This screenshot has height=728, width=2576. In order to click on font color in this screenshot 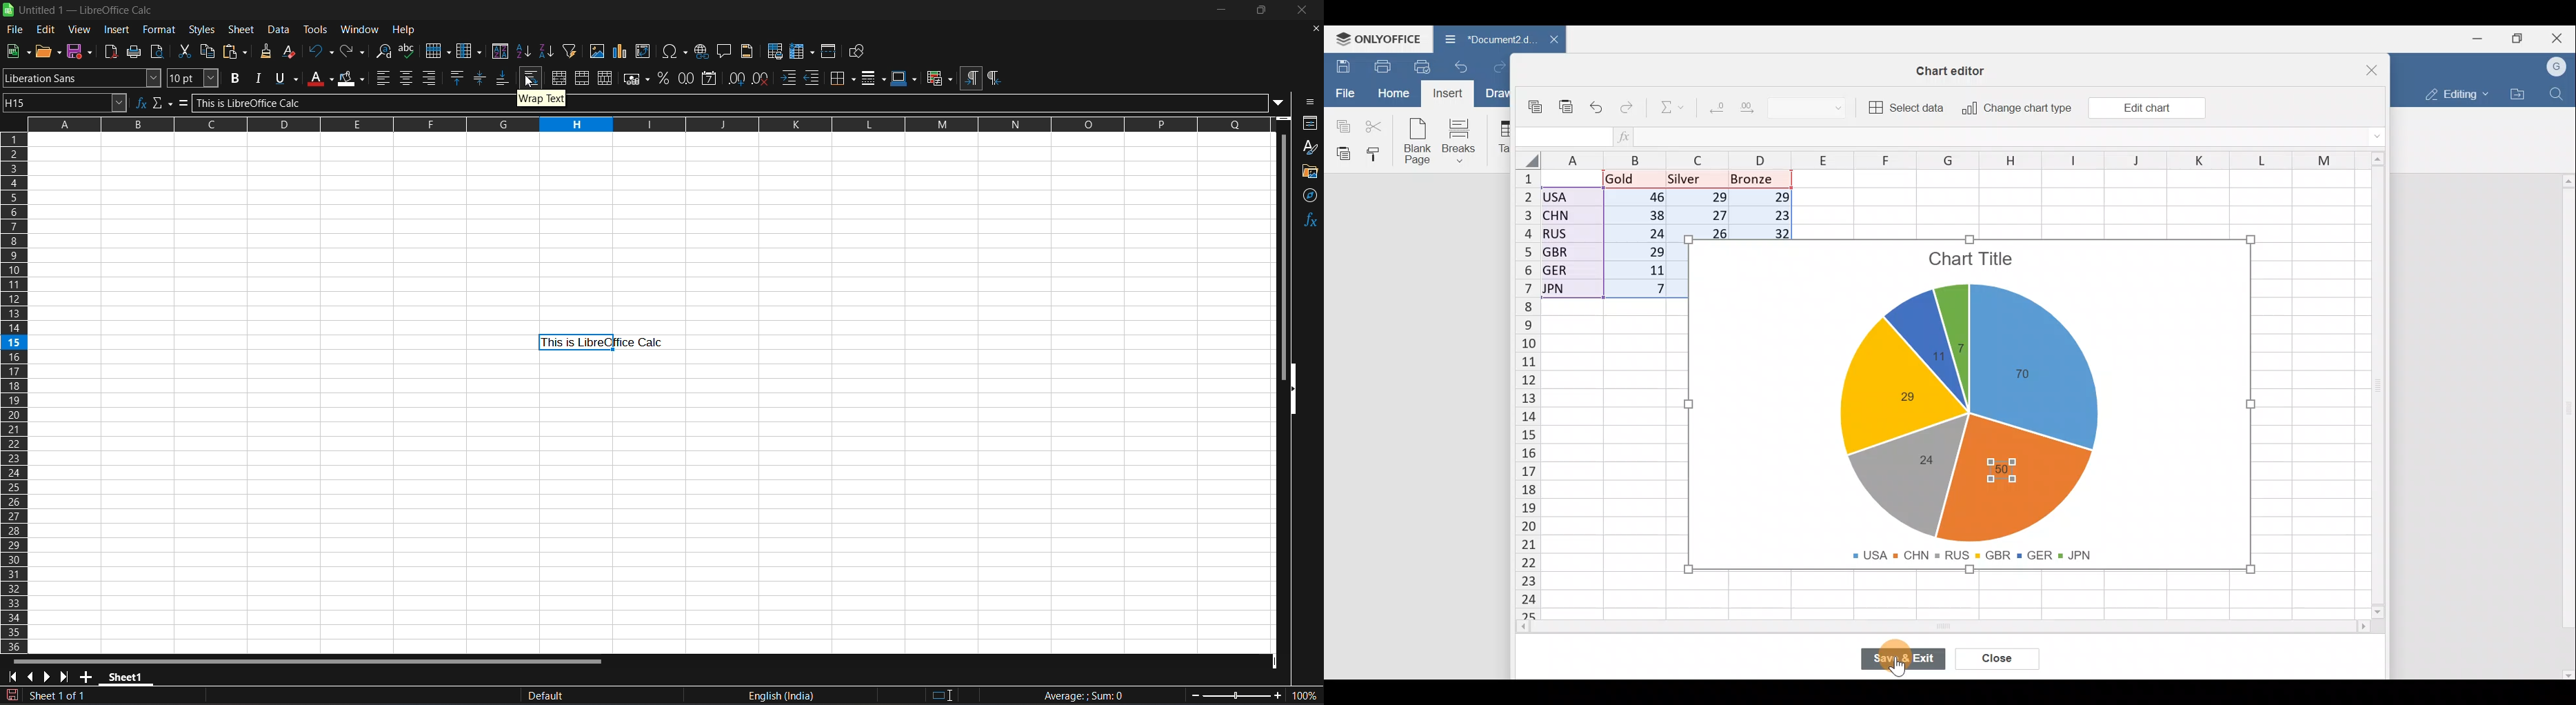, I will do `click(319, 77)`.